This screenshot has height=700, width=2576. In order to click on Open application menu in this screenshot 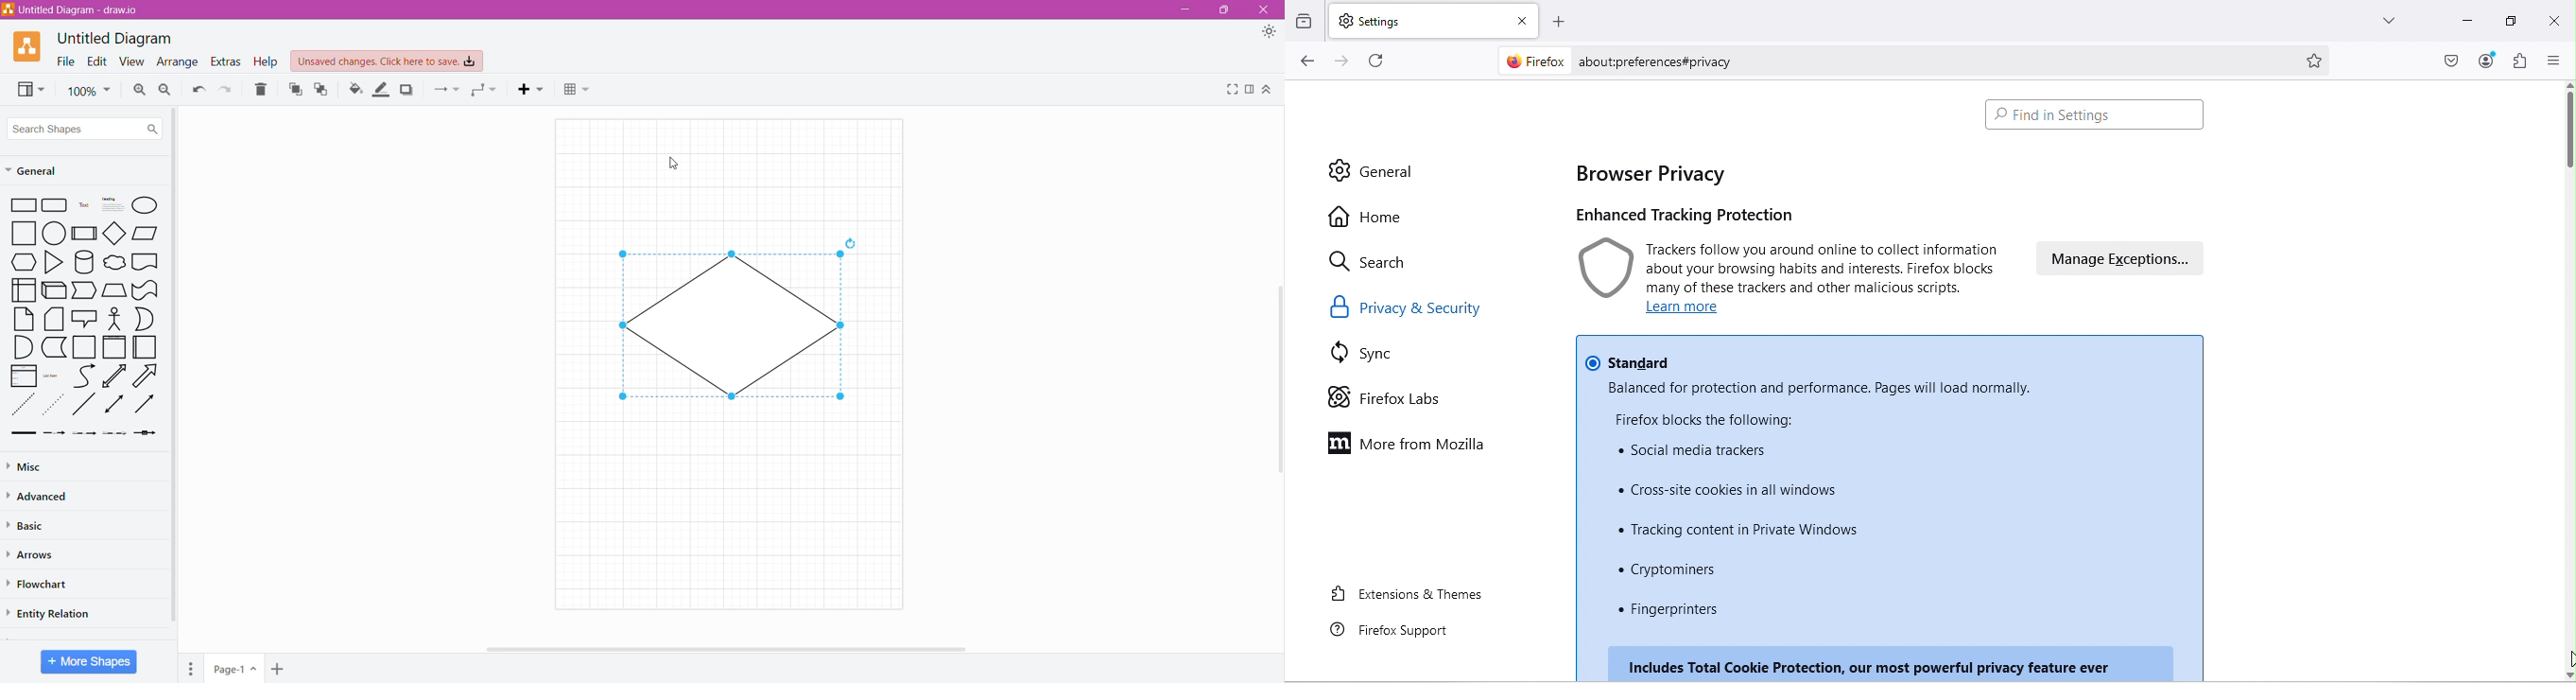, I will do `click(2552, 61)`.